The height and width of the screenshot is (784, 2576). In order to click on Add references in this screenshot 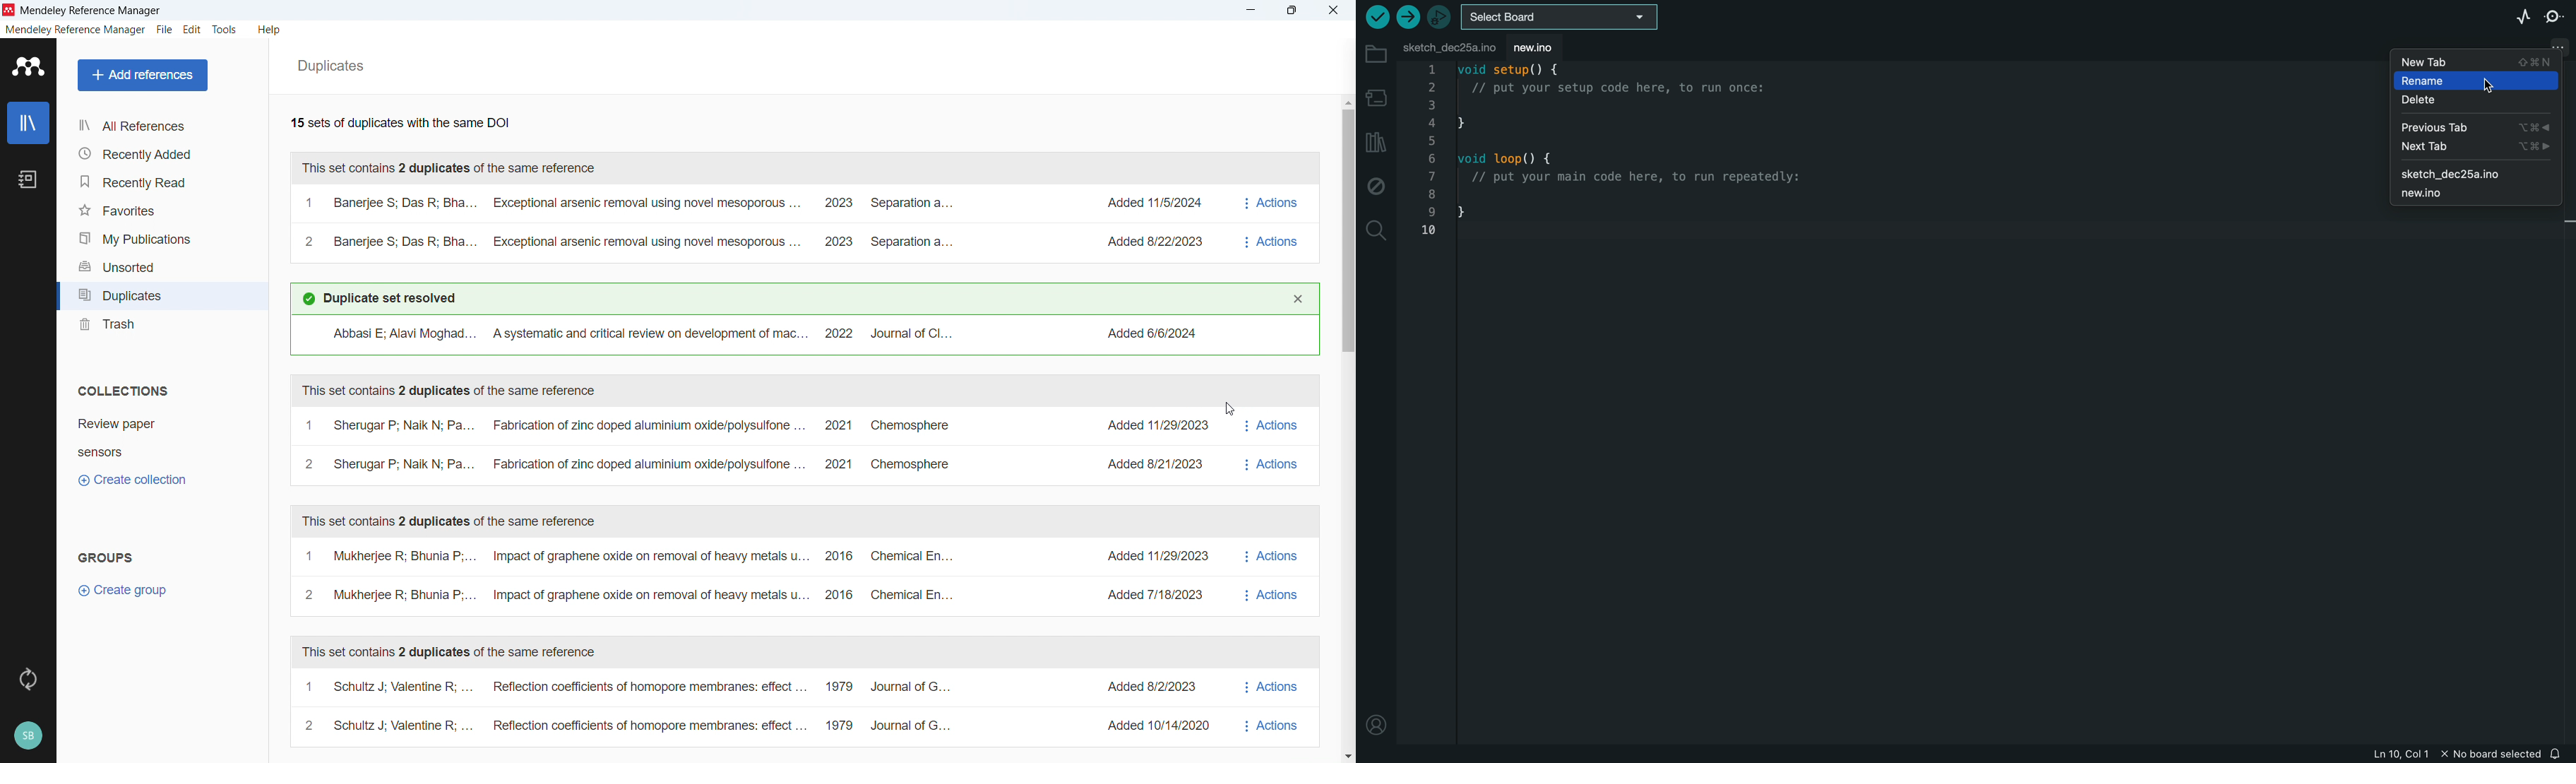, I will do `click(143, 76)`.